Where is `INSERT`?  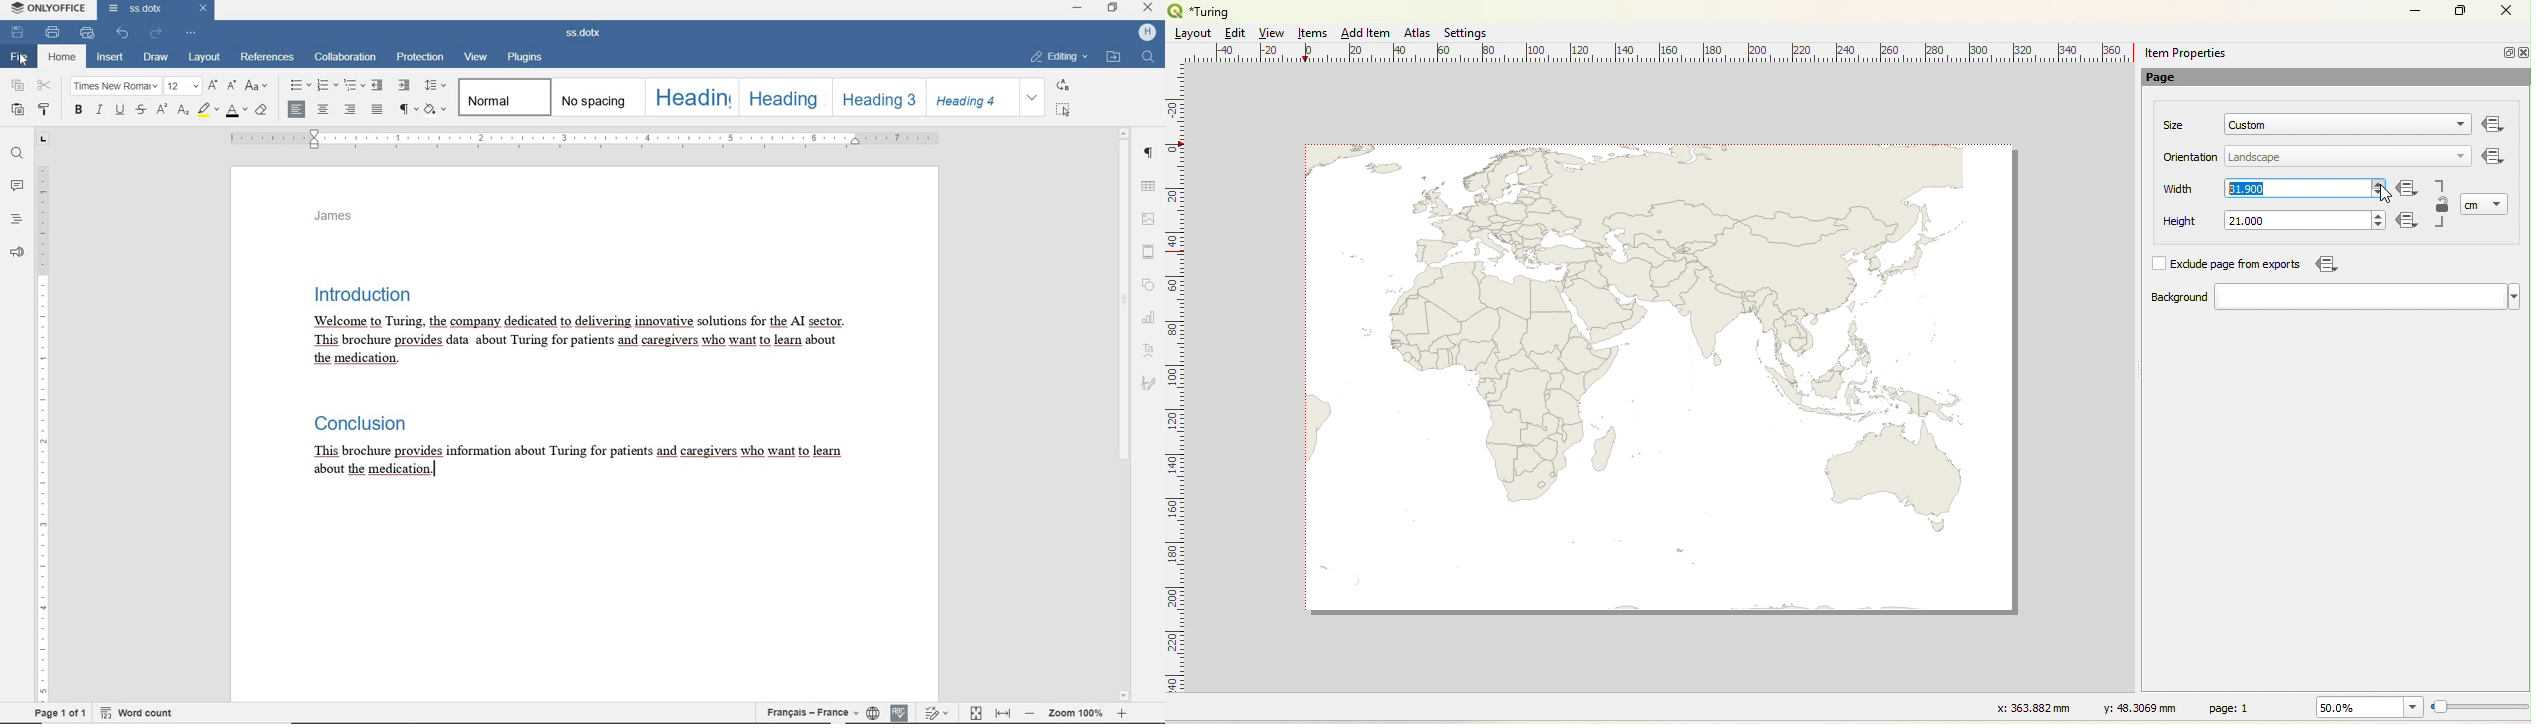 INSERT is located at coordinates (110, 58).